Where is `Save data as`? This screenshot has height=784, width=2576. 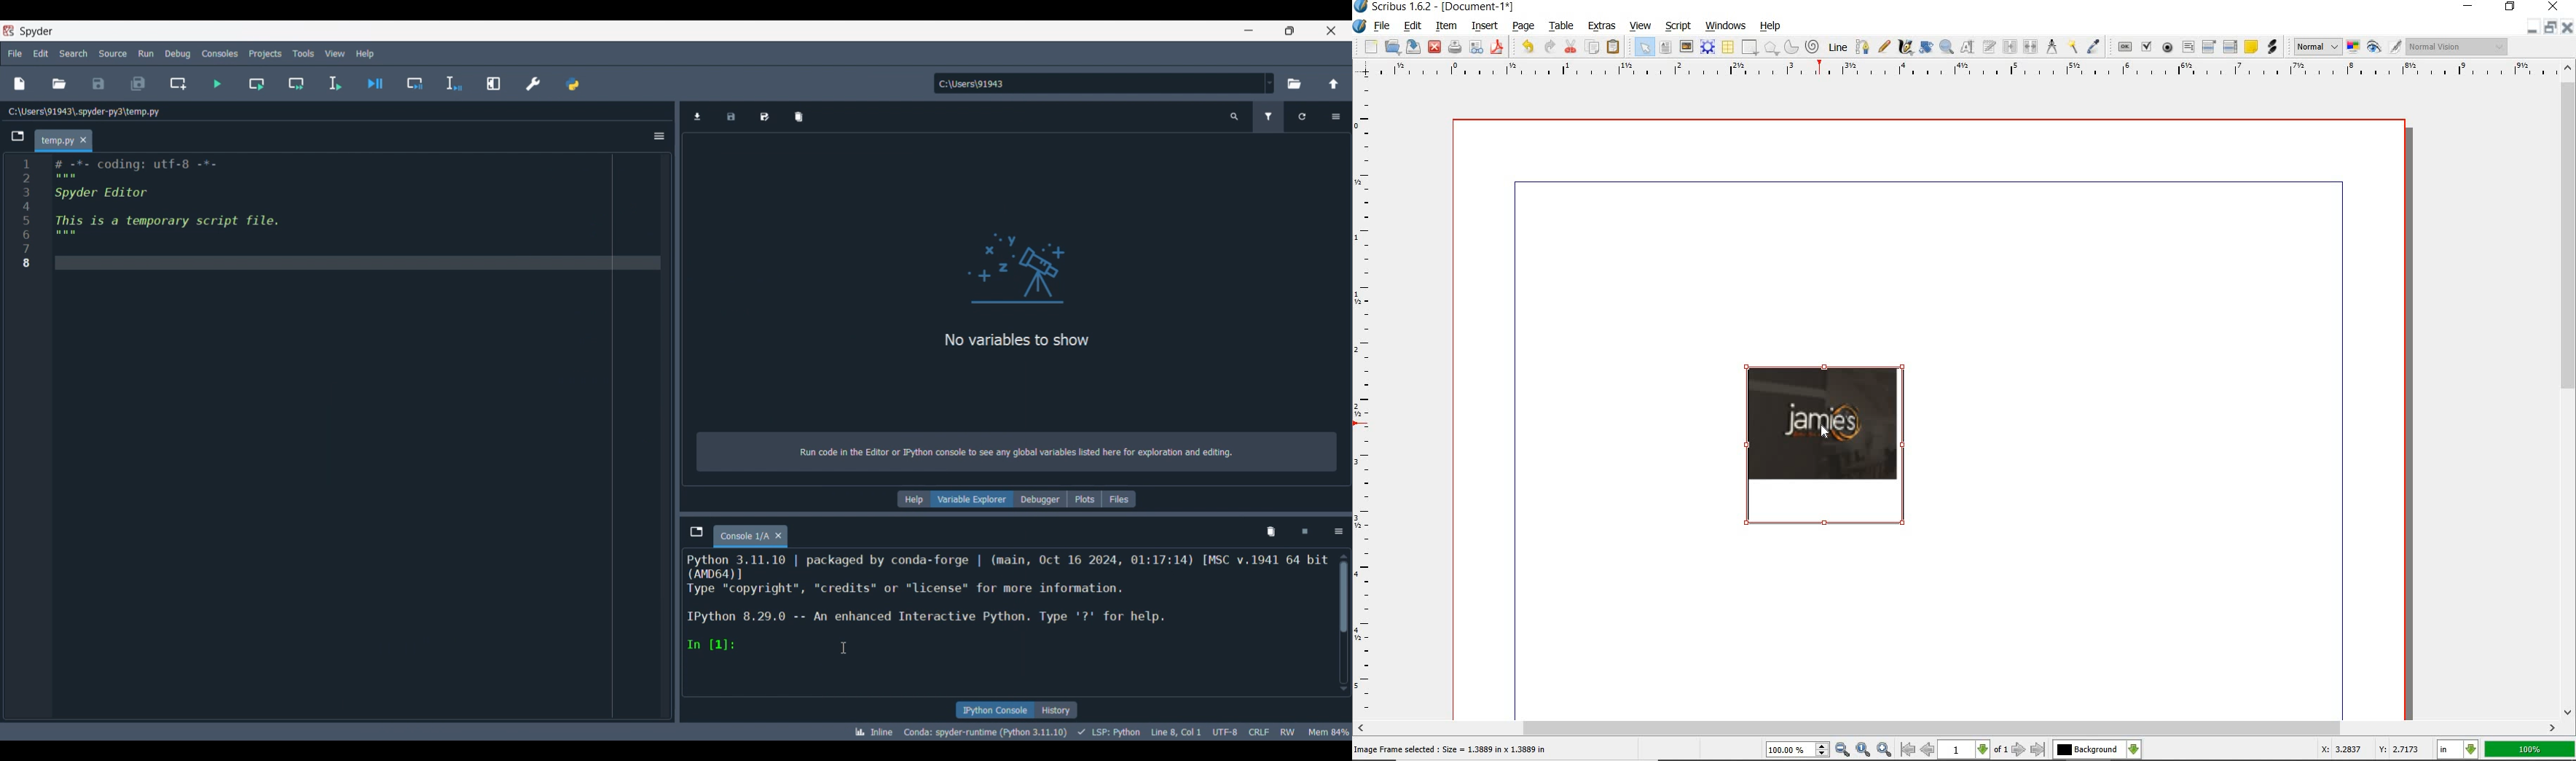 Save data as is located at coordinates (764, 117).